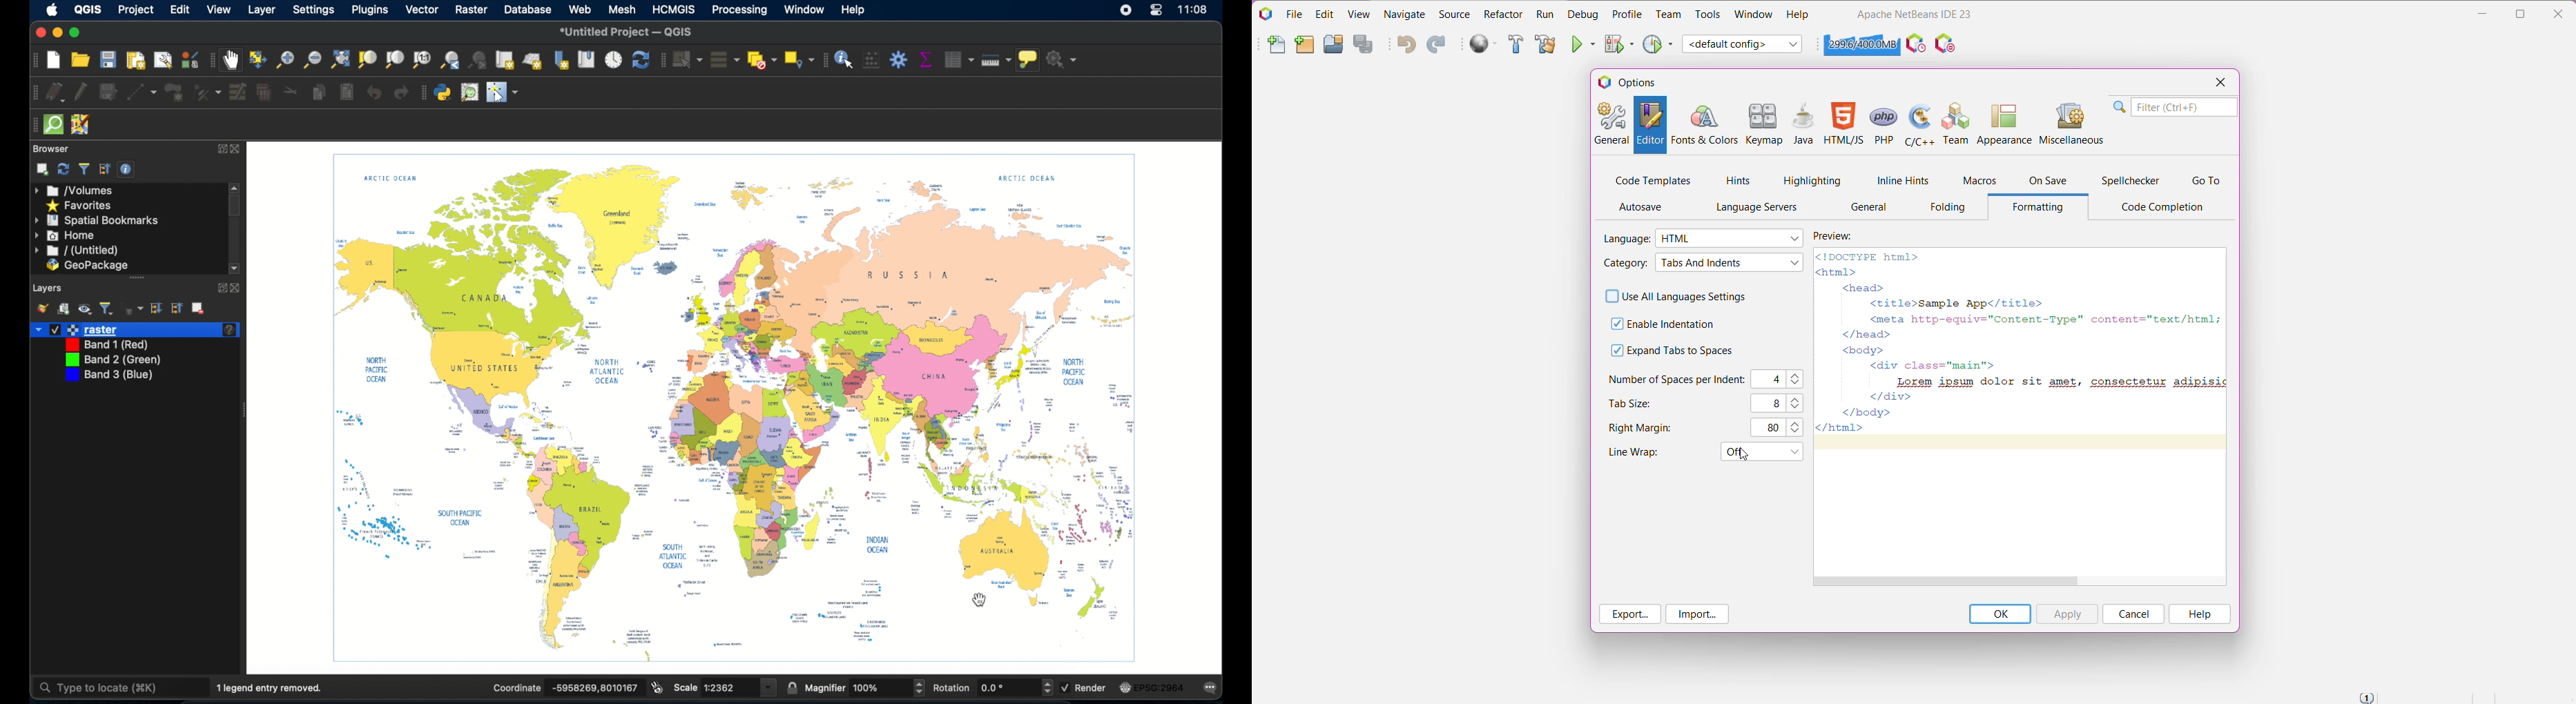 This screenshot has height=728, width=2576. Describe the element at coordinates (1544, 15) in the screenshot. I see `Run` at that location.